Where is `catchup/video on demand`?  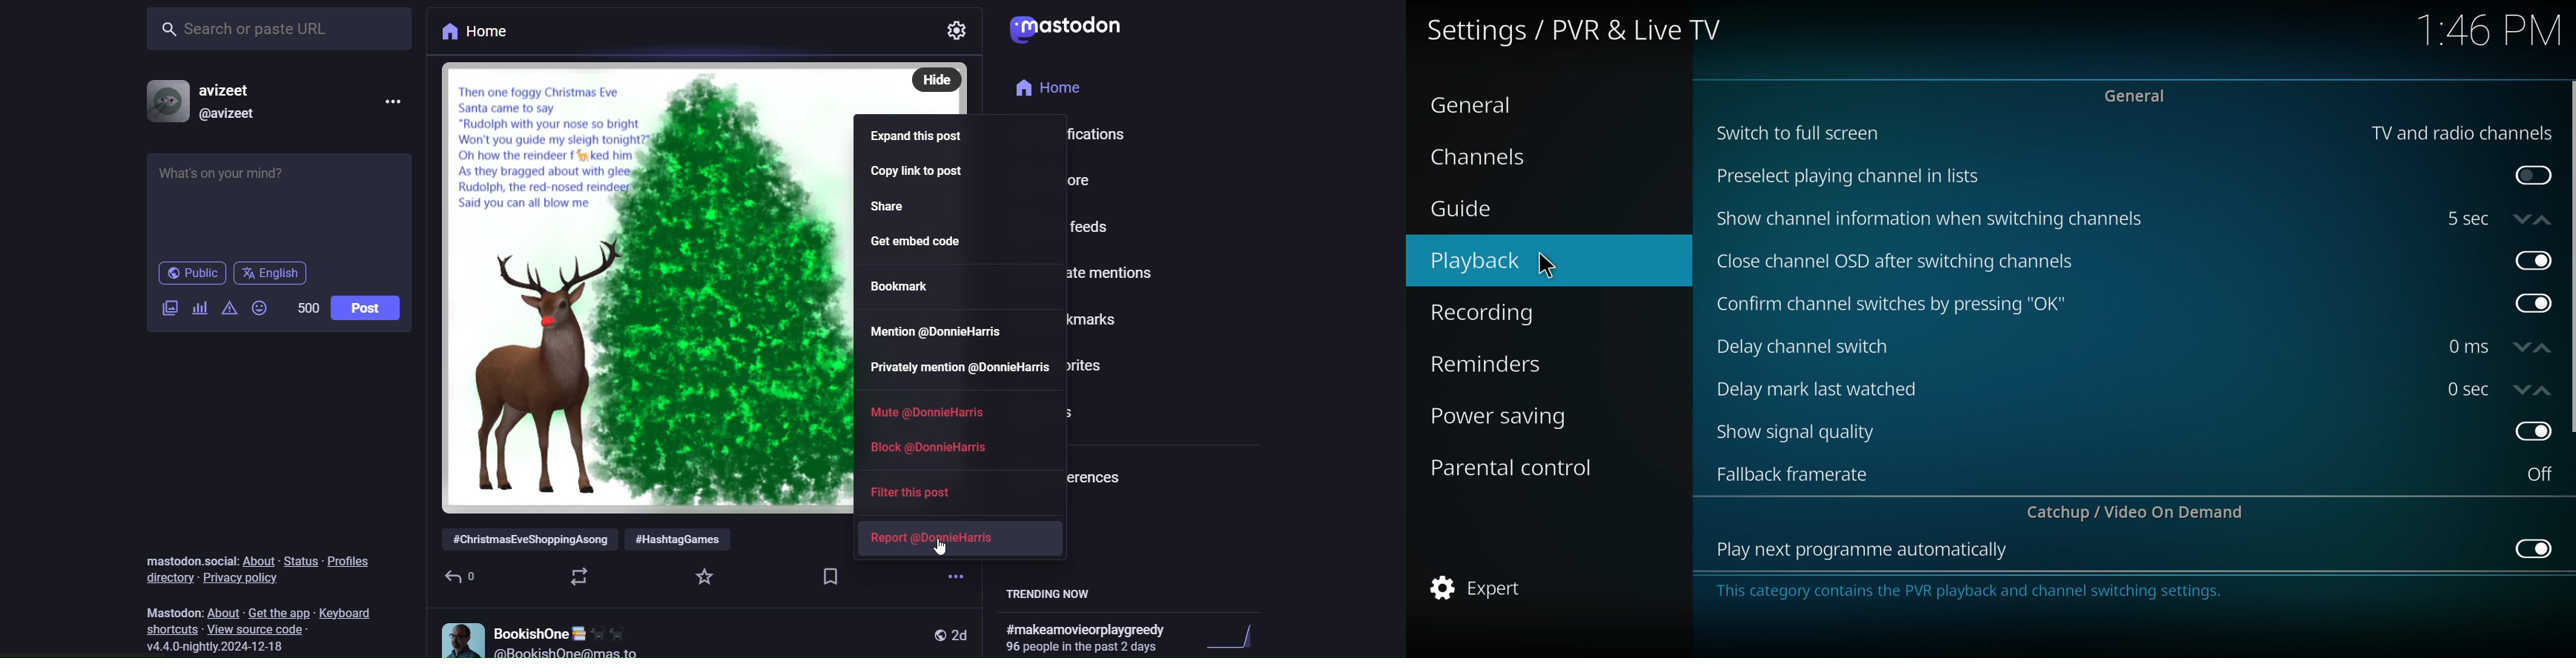 catchup/video on demand is located at coordinates (2142, 512).